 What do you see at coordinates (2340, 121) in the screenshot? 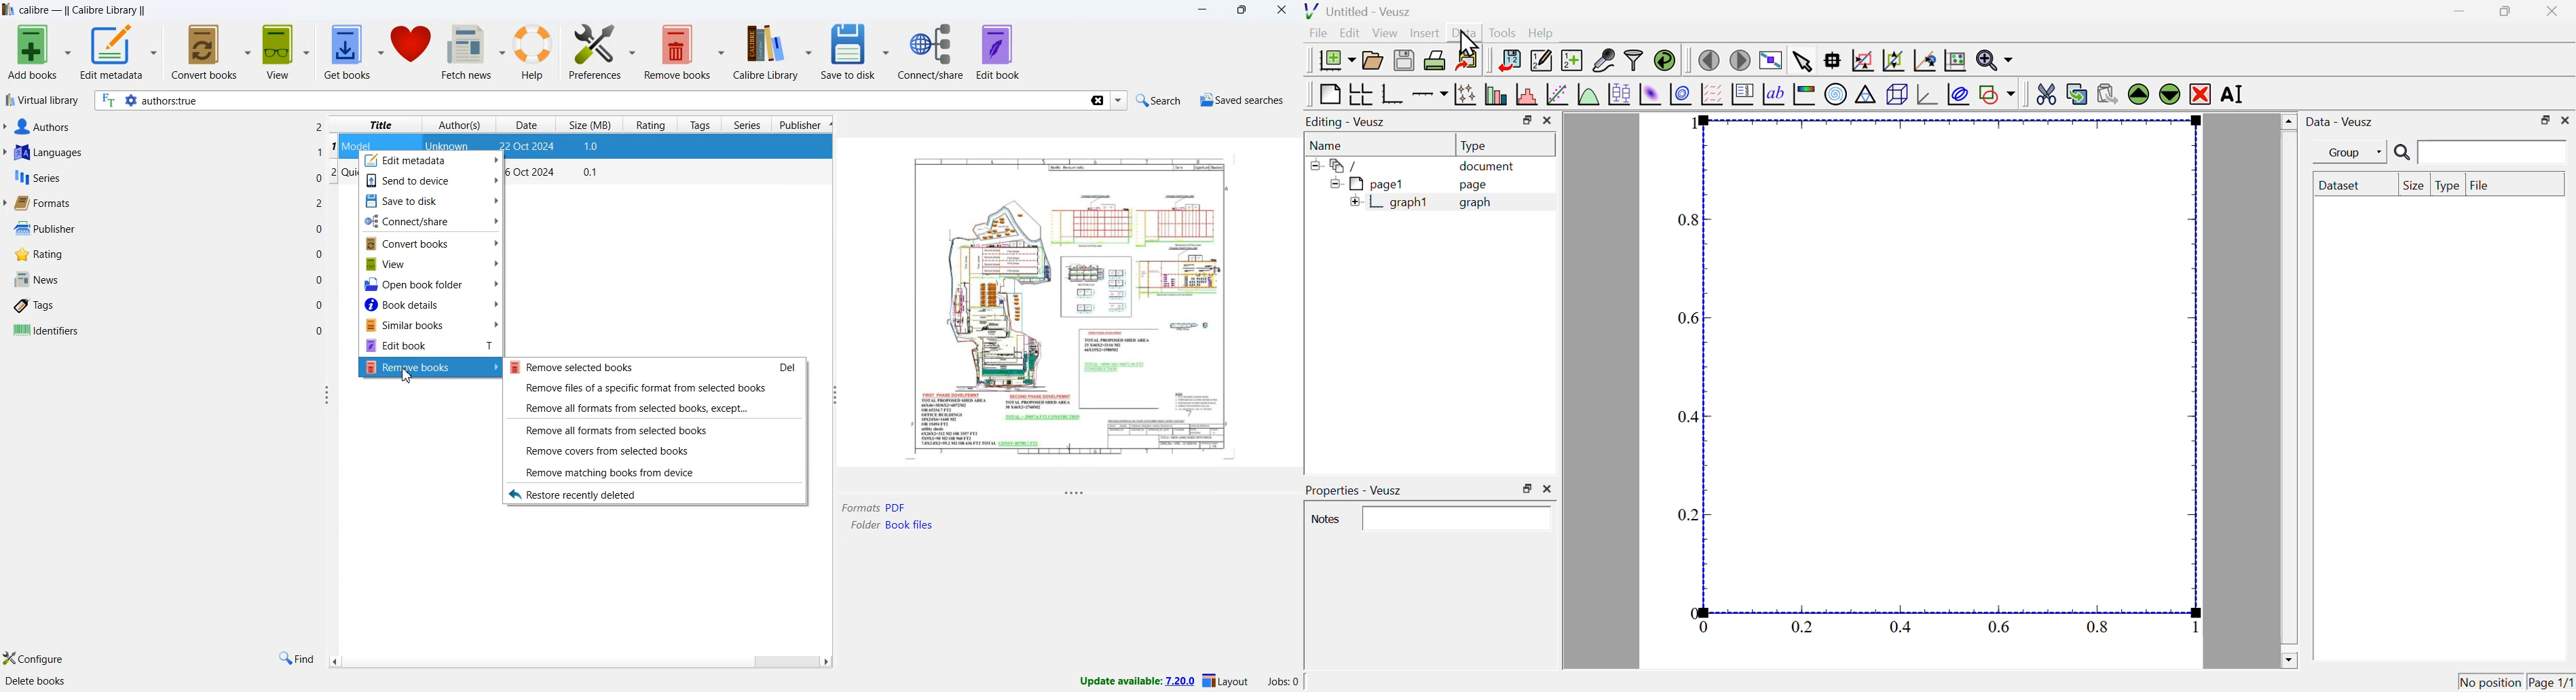
I see `data veusz` at bounding box center [2340, 121].